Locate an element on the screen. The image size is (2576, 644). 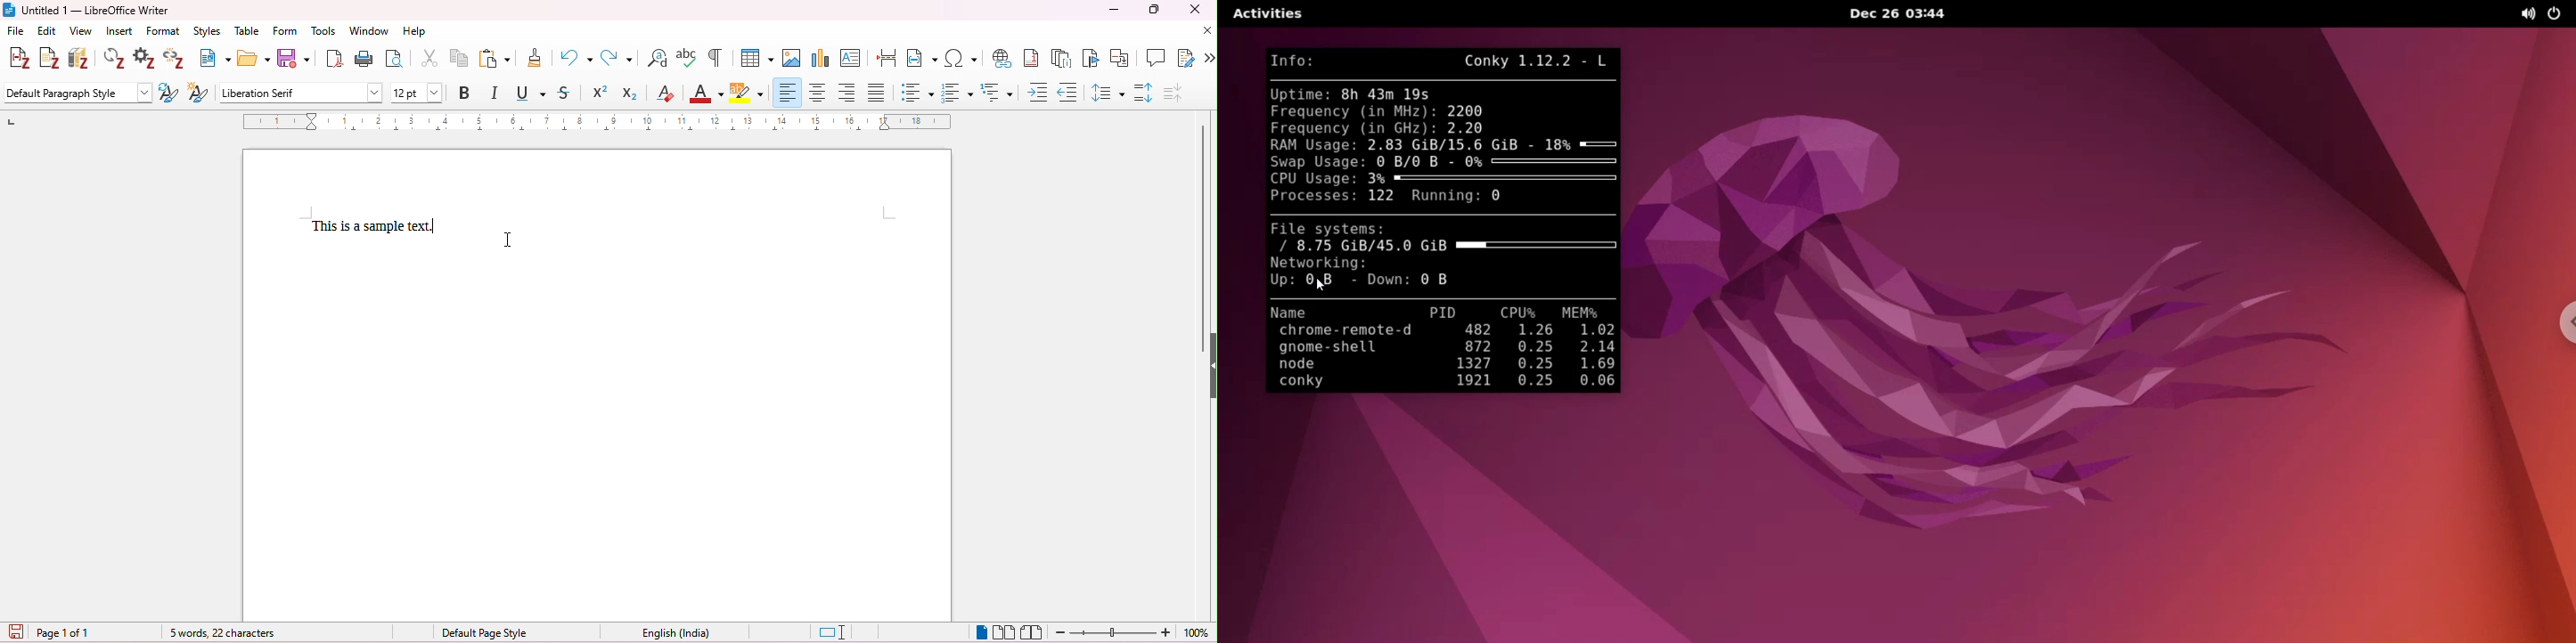
redo is located at coordinates (616, 57).